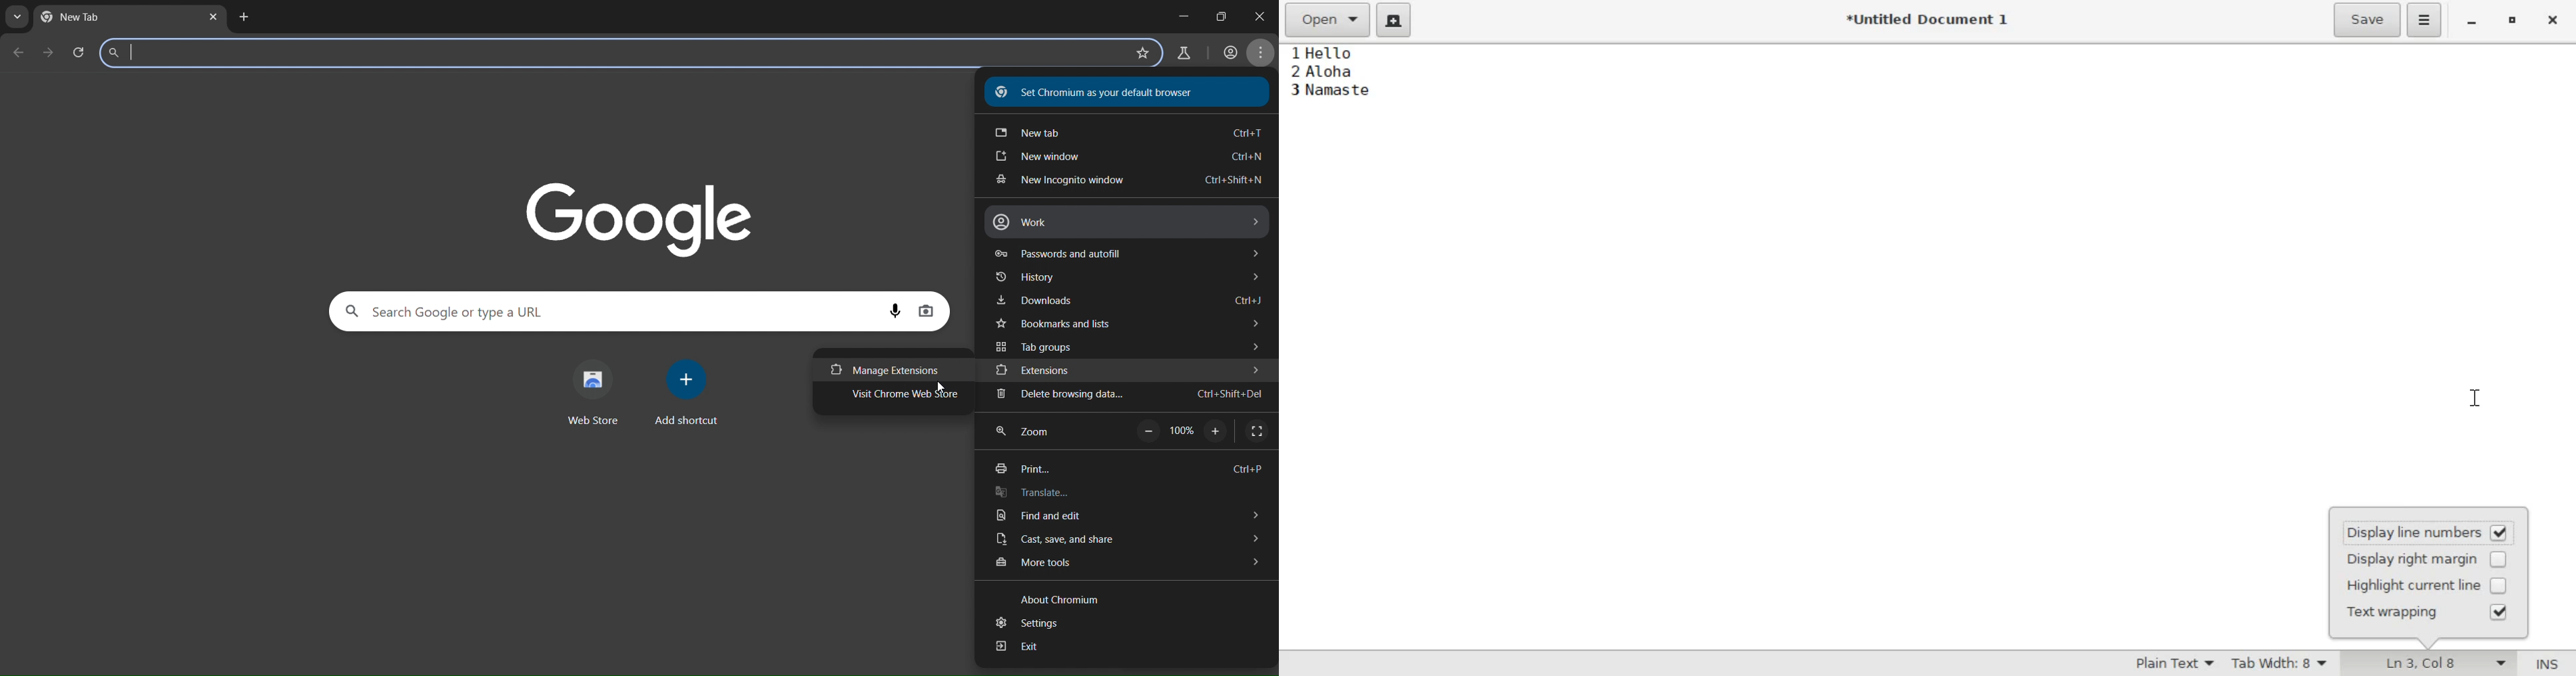 The height and width of the screenshot is (700, 2576). I want to click on reload page, so click(79, 51).